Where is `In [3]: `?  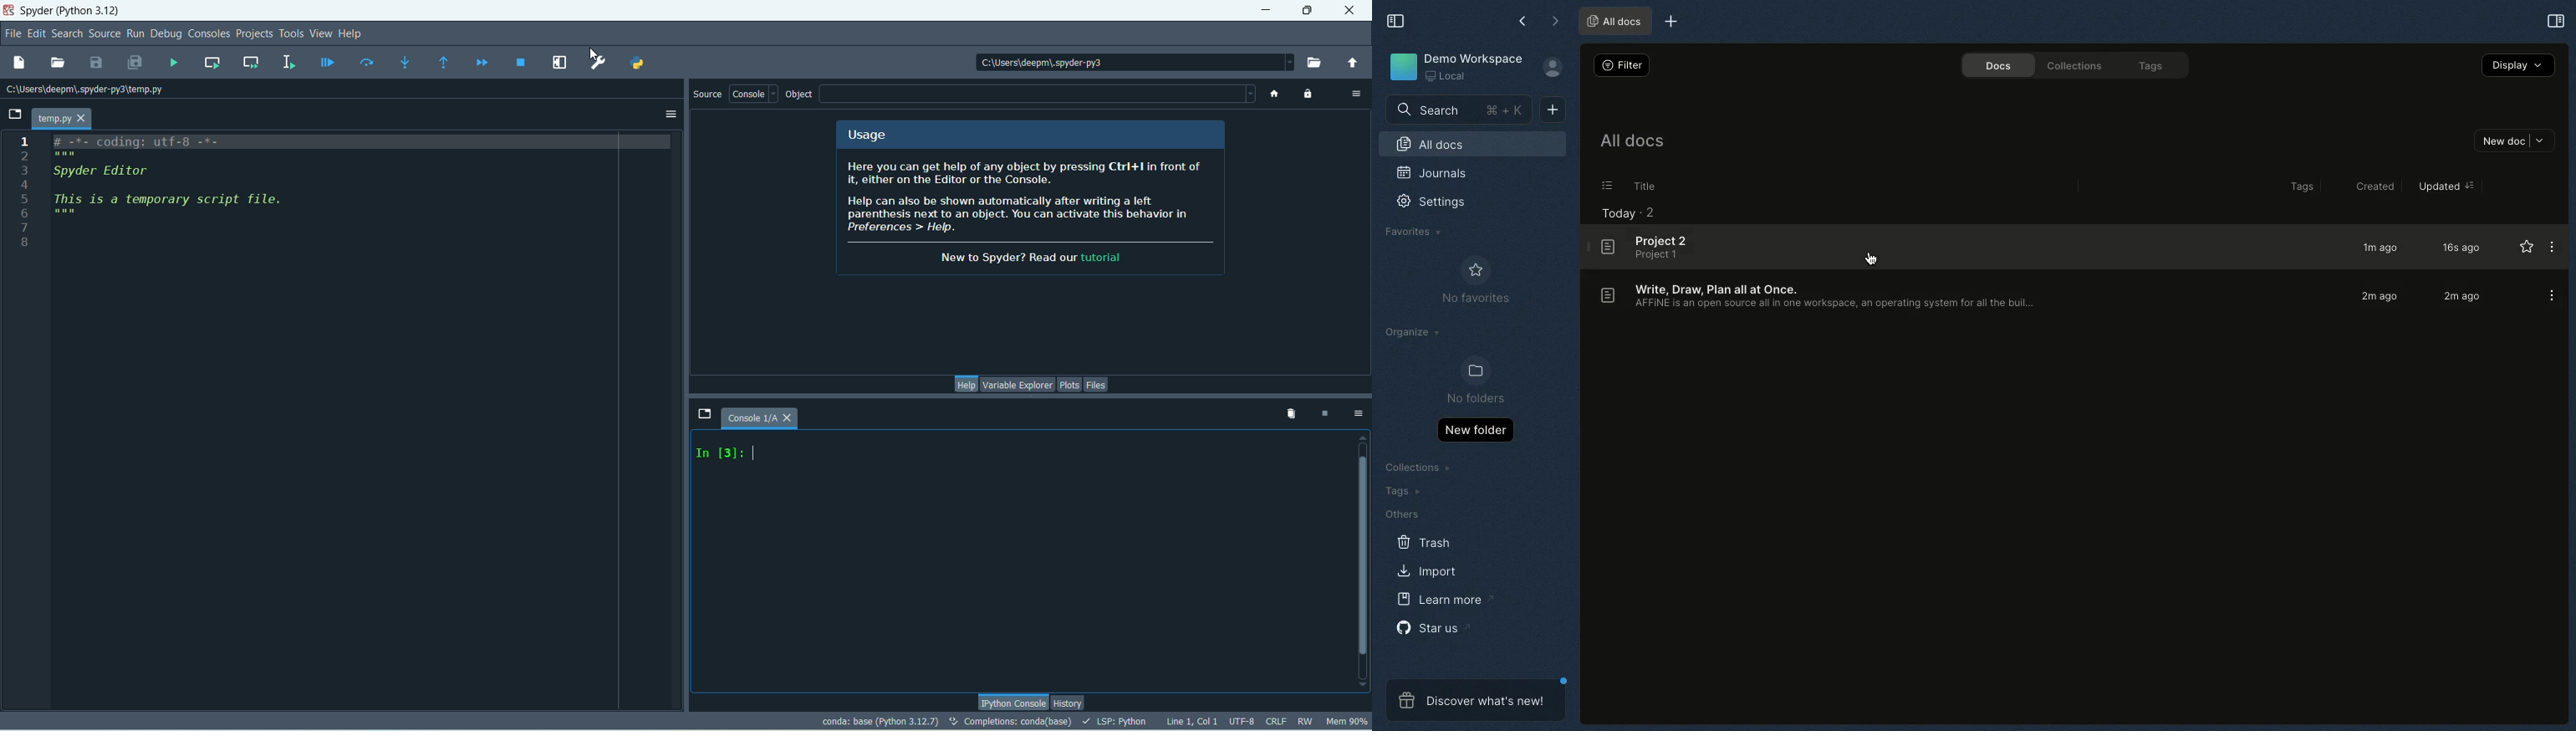
In [3]:  is located at coordinates (719, 456).